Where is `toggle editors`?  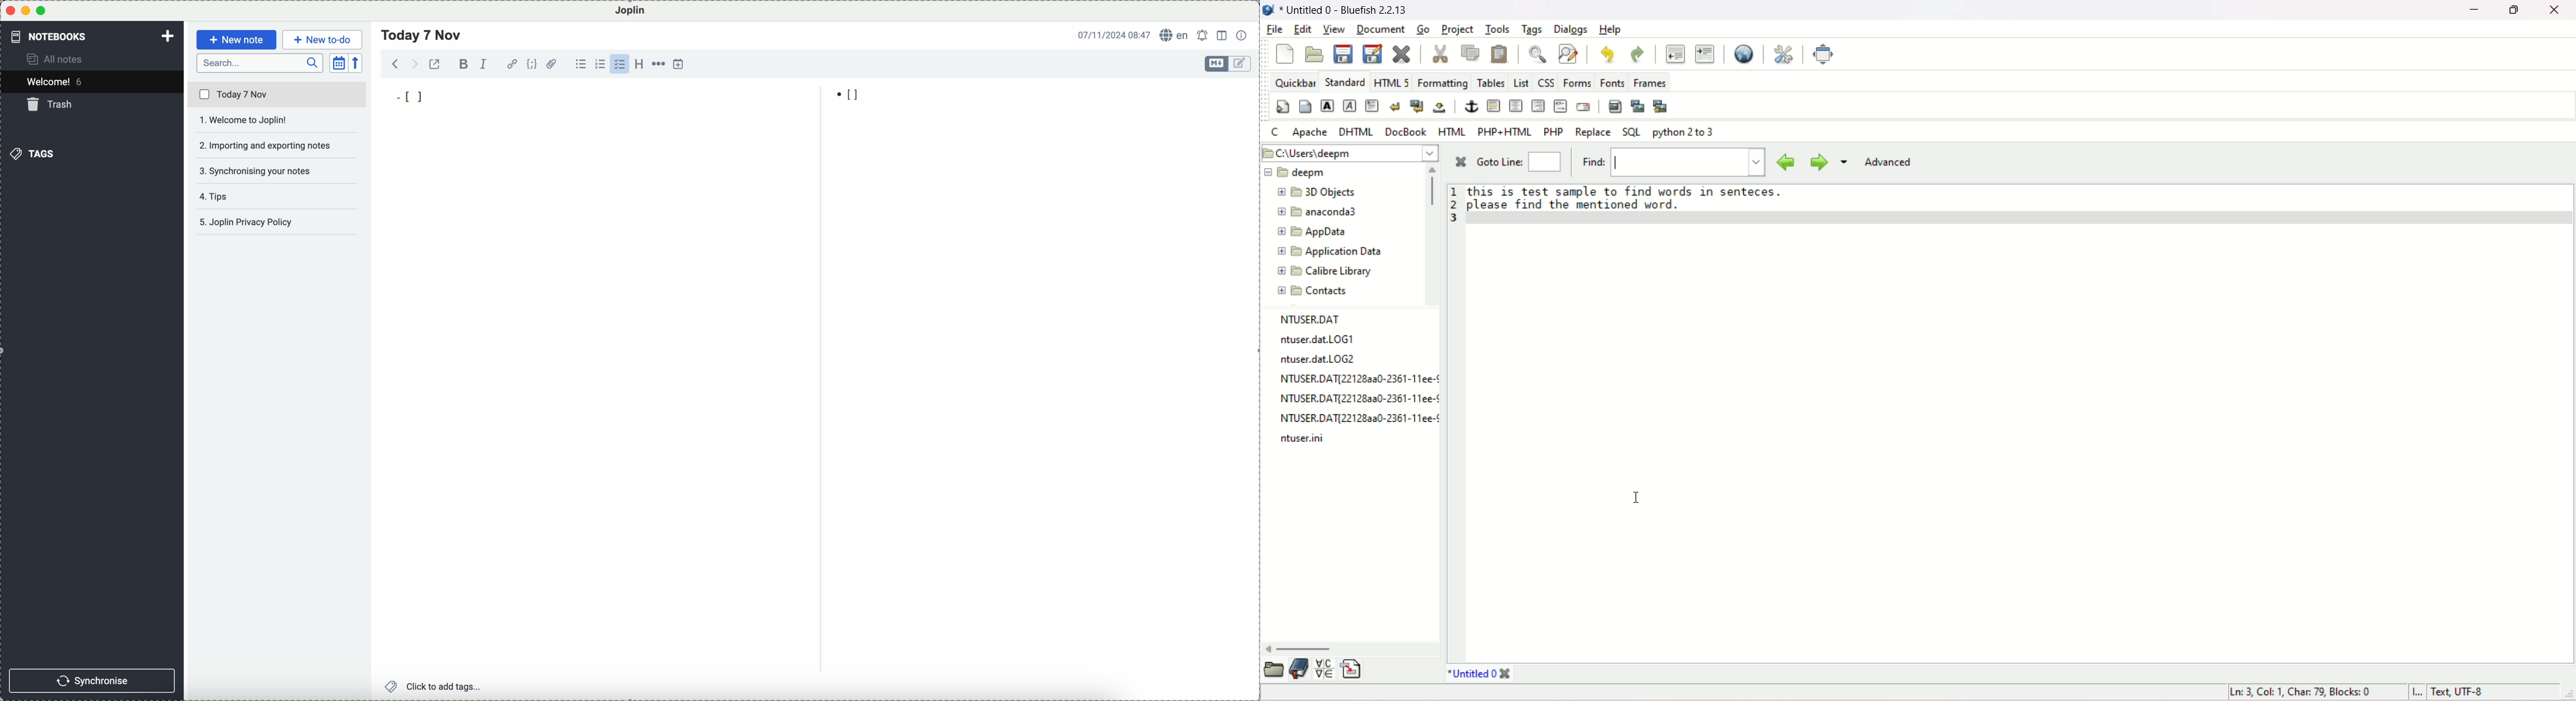
toggle editors is located at coordinates (1241, 64).